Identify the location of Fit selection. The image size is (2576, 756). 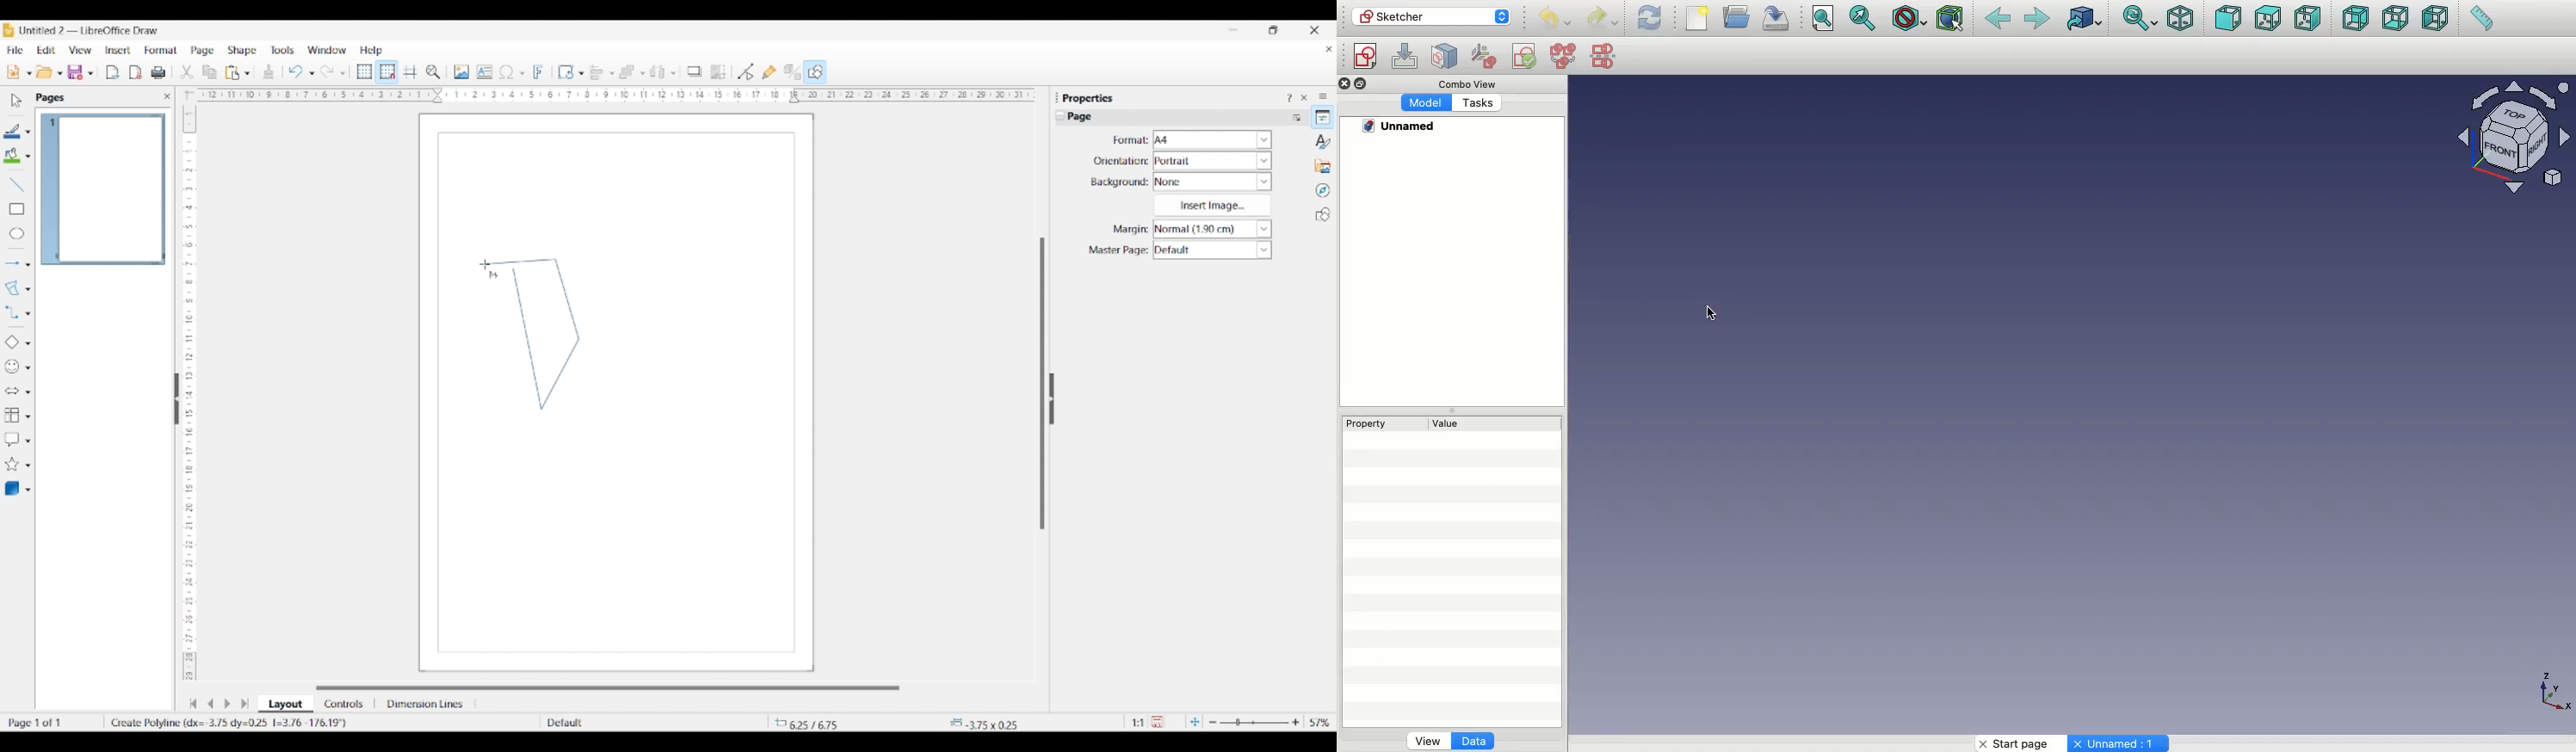
(1863, 18).